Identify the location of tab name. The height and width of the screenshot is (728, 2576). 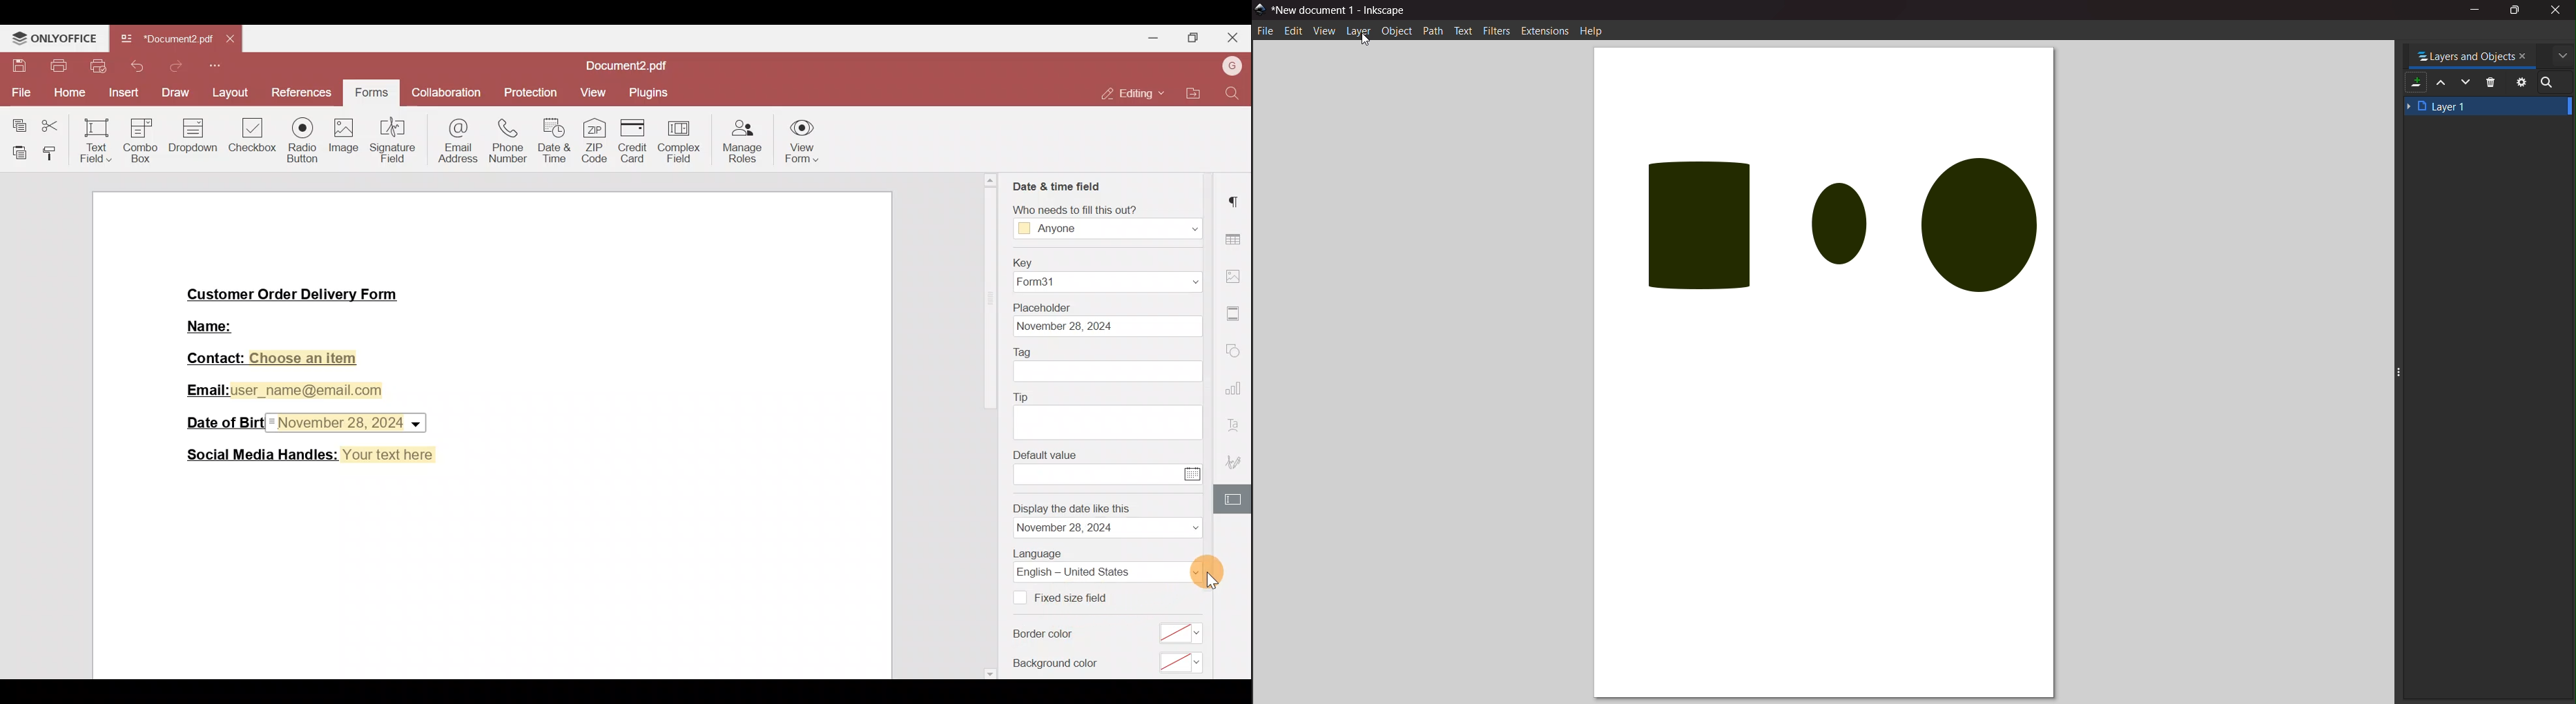
(2466, 55).